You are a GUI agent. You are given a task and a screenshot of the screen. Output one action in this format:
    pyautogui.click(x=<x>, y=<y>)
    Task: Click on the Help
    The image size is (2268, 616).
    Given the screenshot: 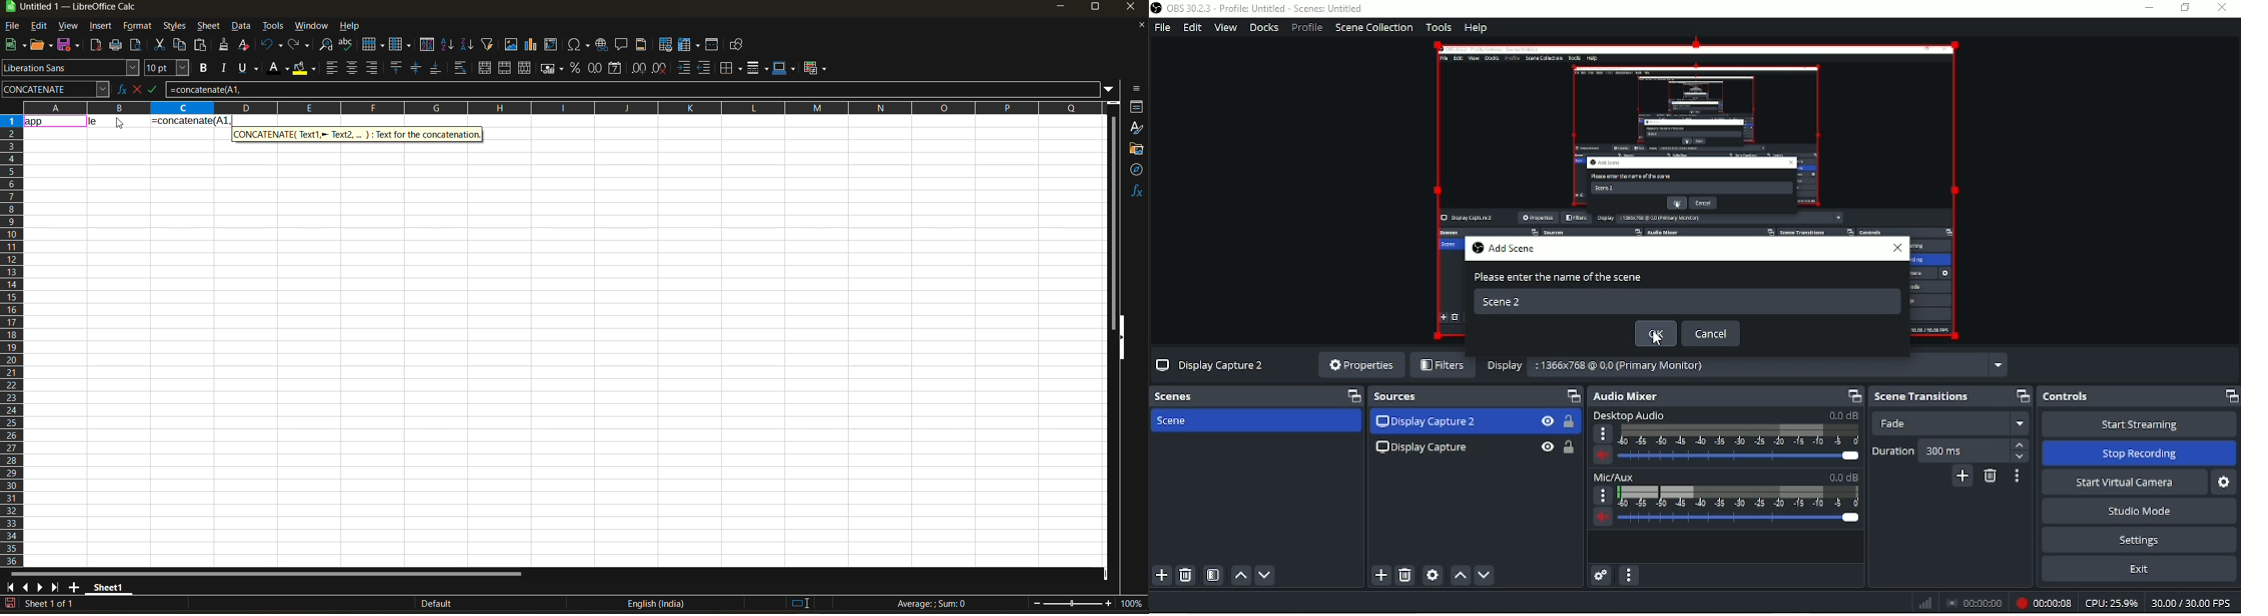 What is the action you would take?
    pyautogui.click(x=1473, y=29)
    